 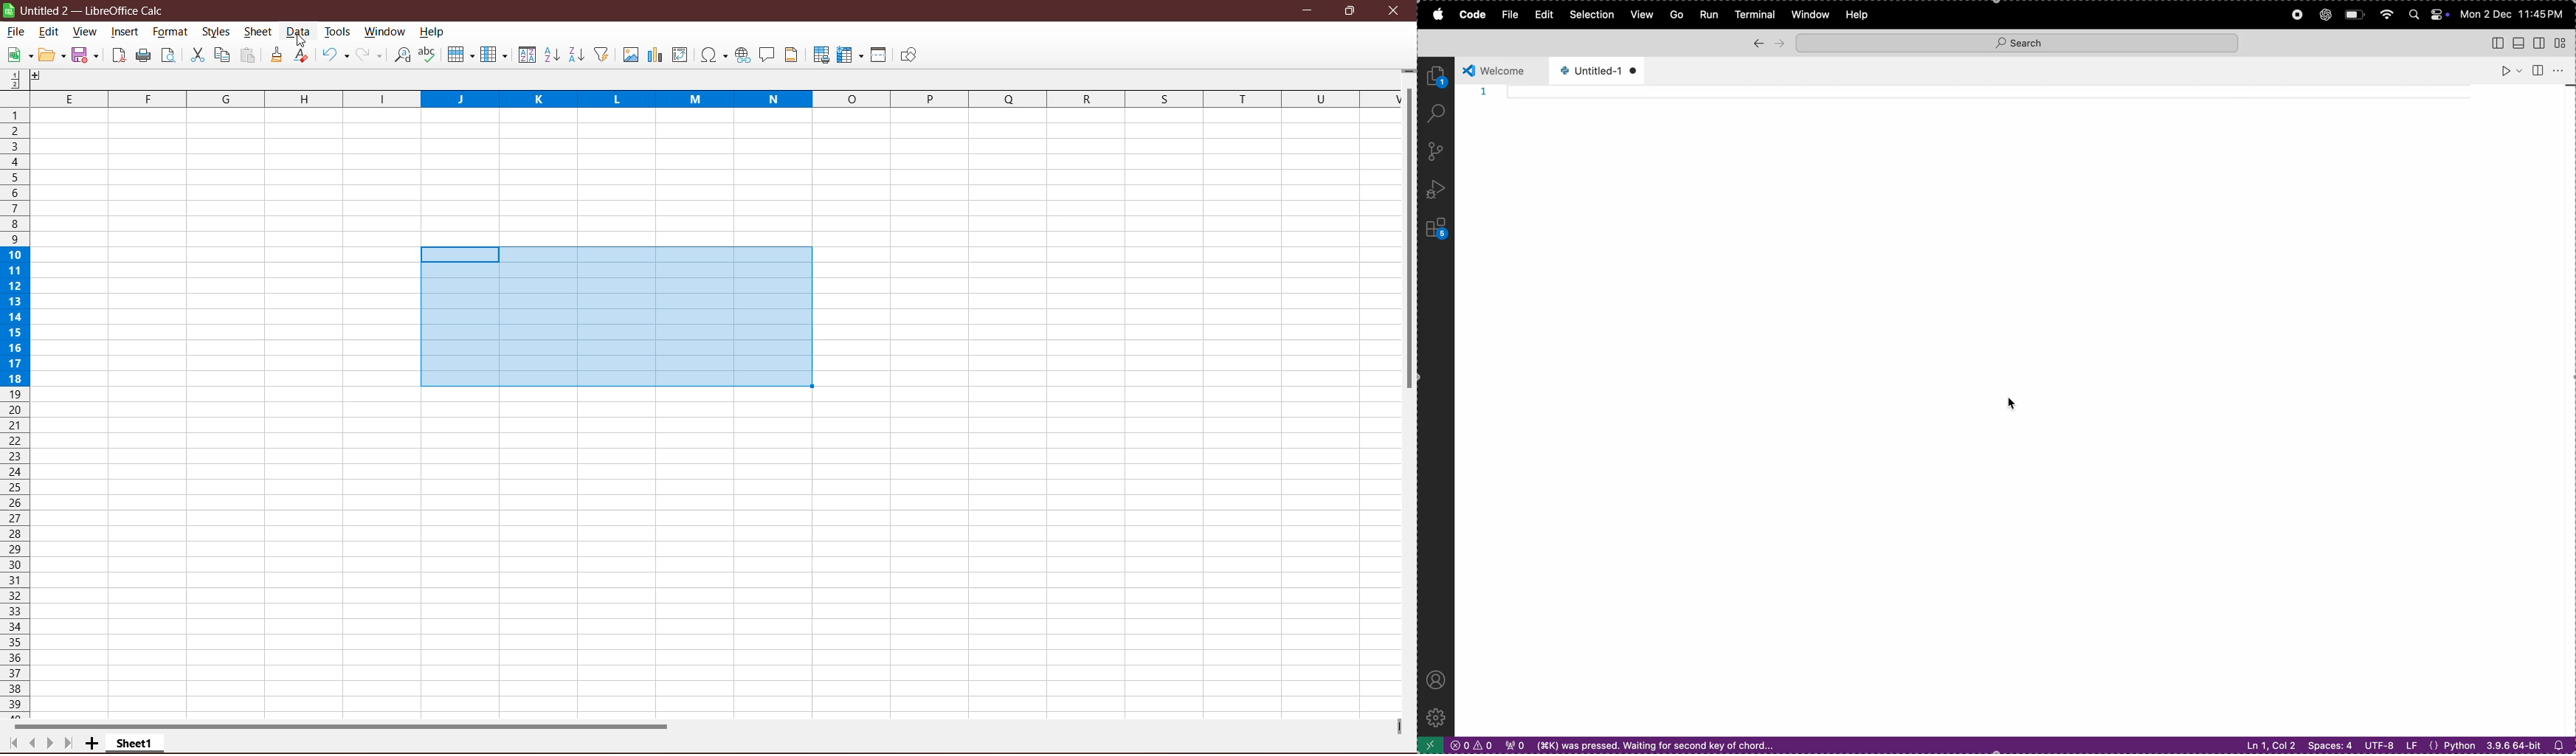 I want to click on View, so click(x=83, y=32).